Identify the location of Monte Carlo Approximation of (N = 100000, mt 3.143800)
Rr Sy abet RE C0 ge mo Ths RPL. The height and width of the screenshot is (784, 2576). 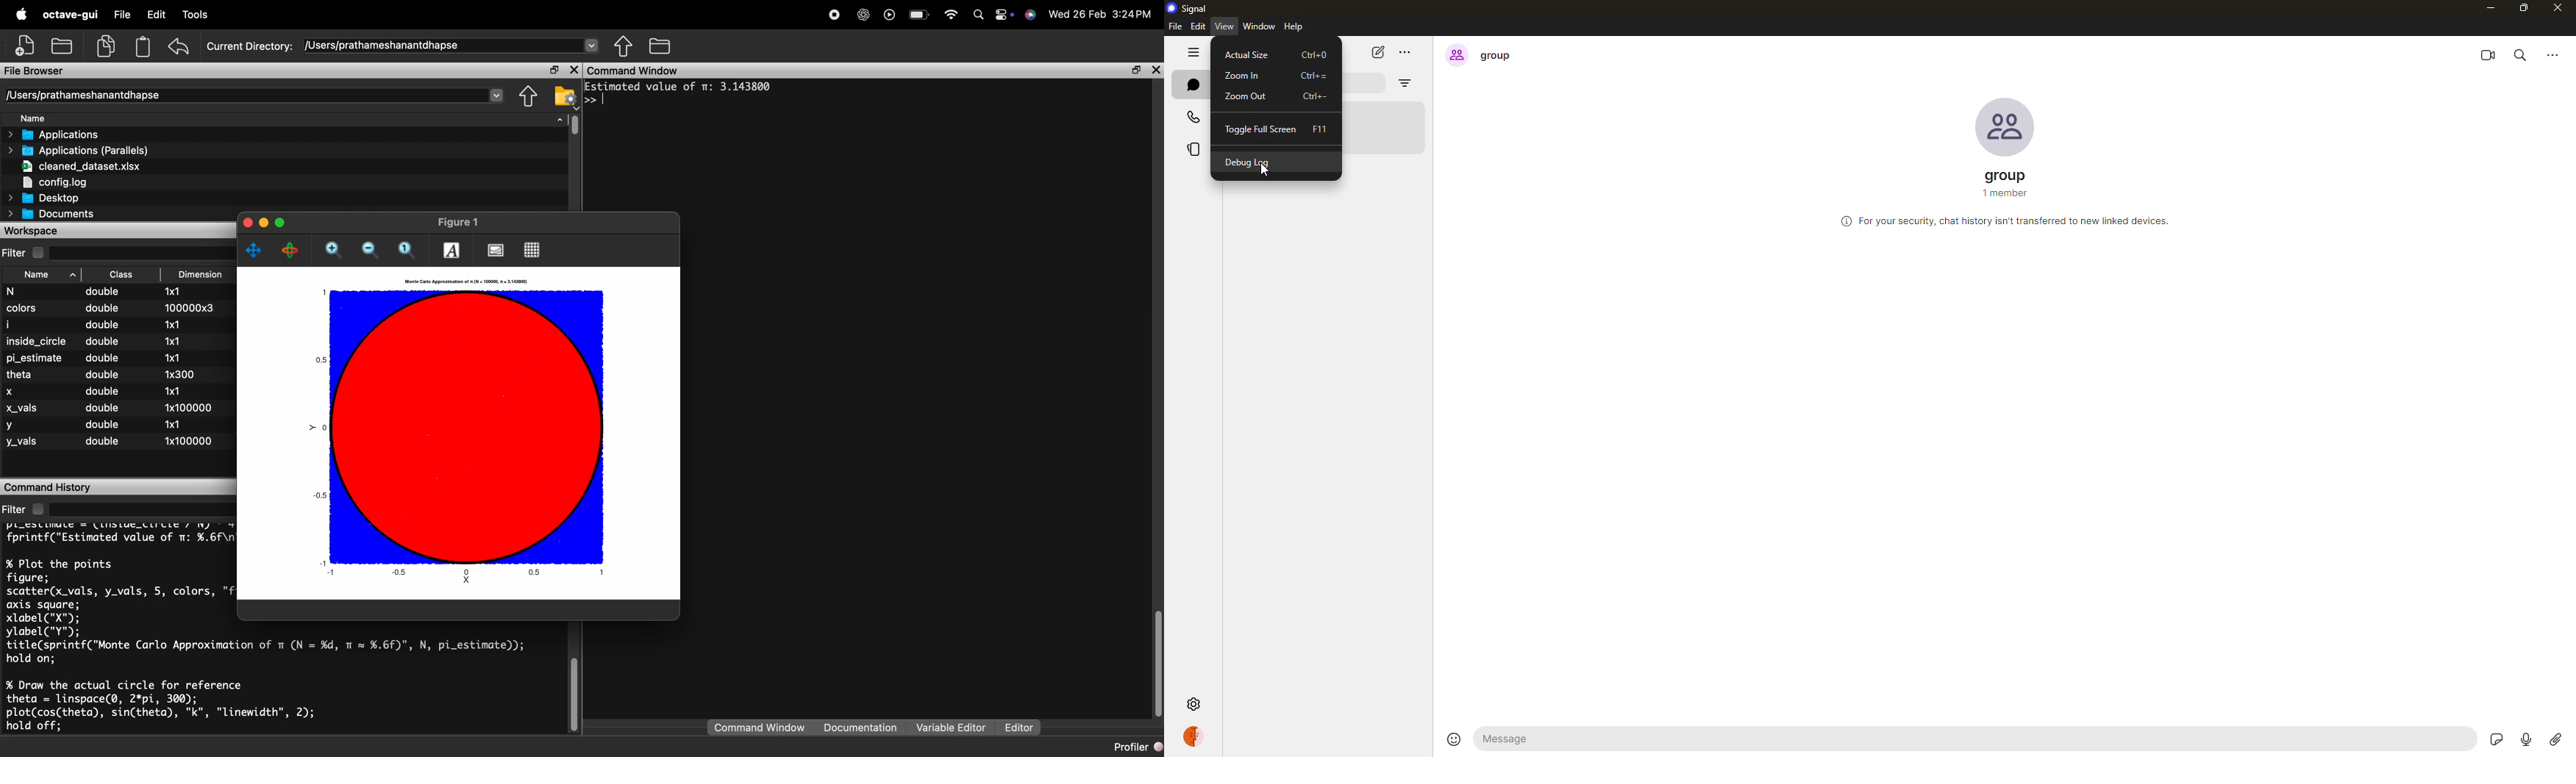
(462, 281).